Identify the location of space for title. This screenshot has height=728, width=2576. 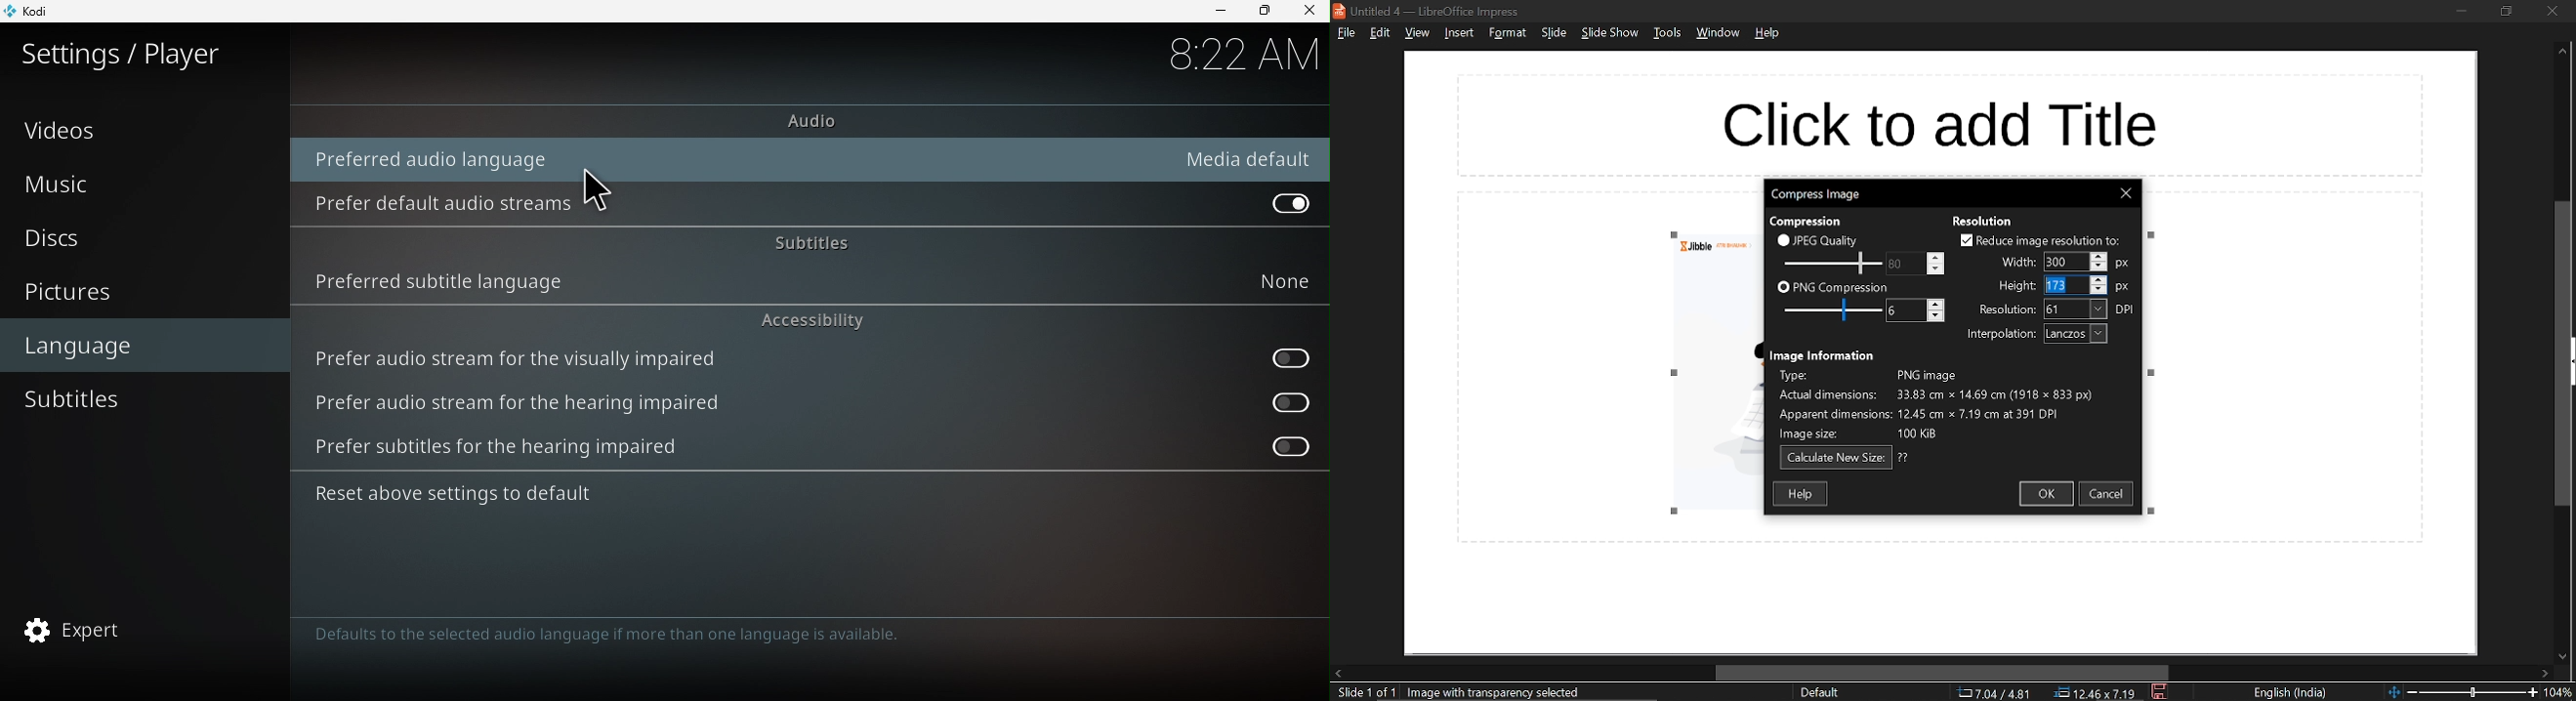
(1959, 119).